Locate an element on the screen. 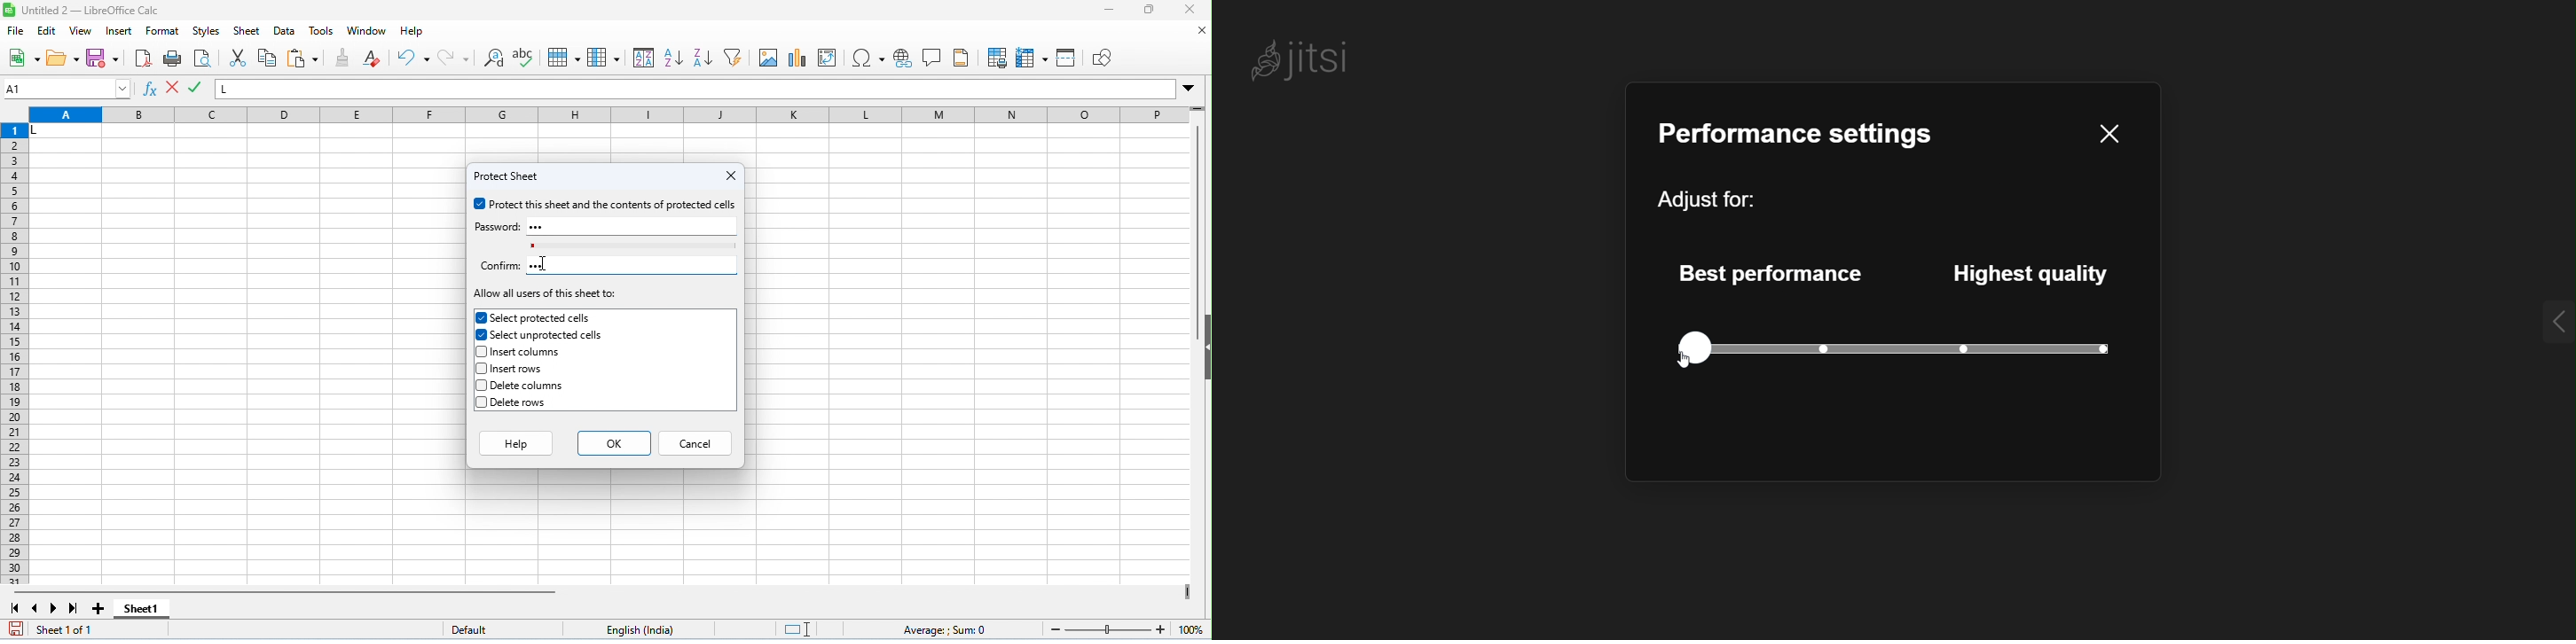 Image resolution: width=2576 pixels, height=644 pixels. column is located at coordinates (603, 57).